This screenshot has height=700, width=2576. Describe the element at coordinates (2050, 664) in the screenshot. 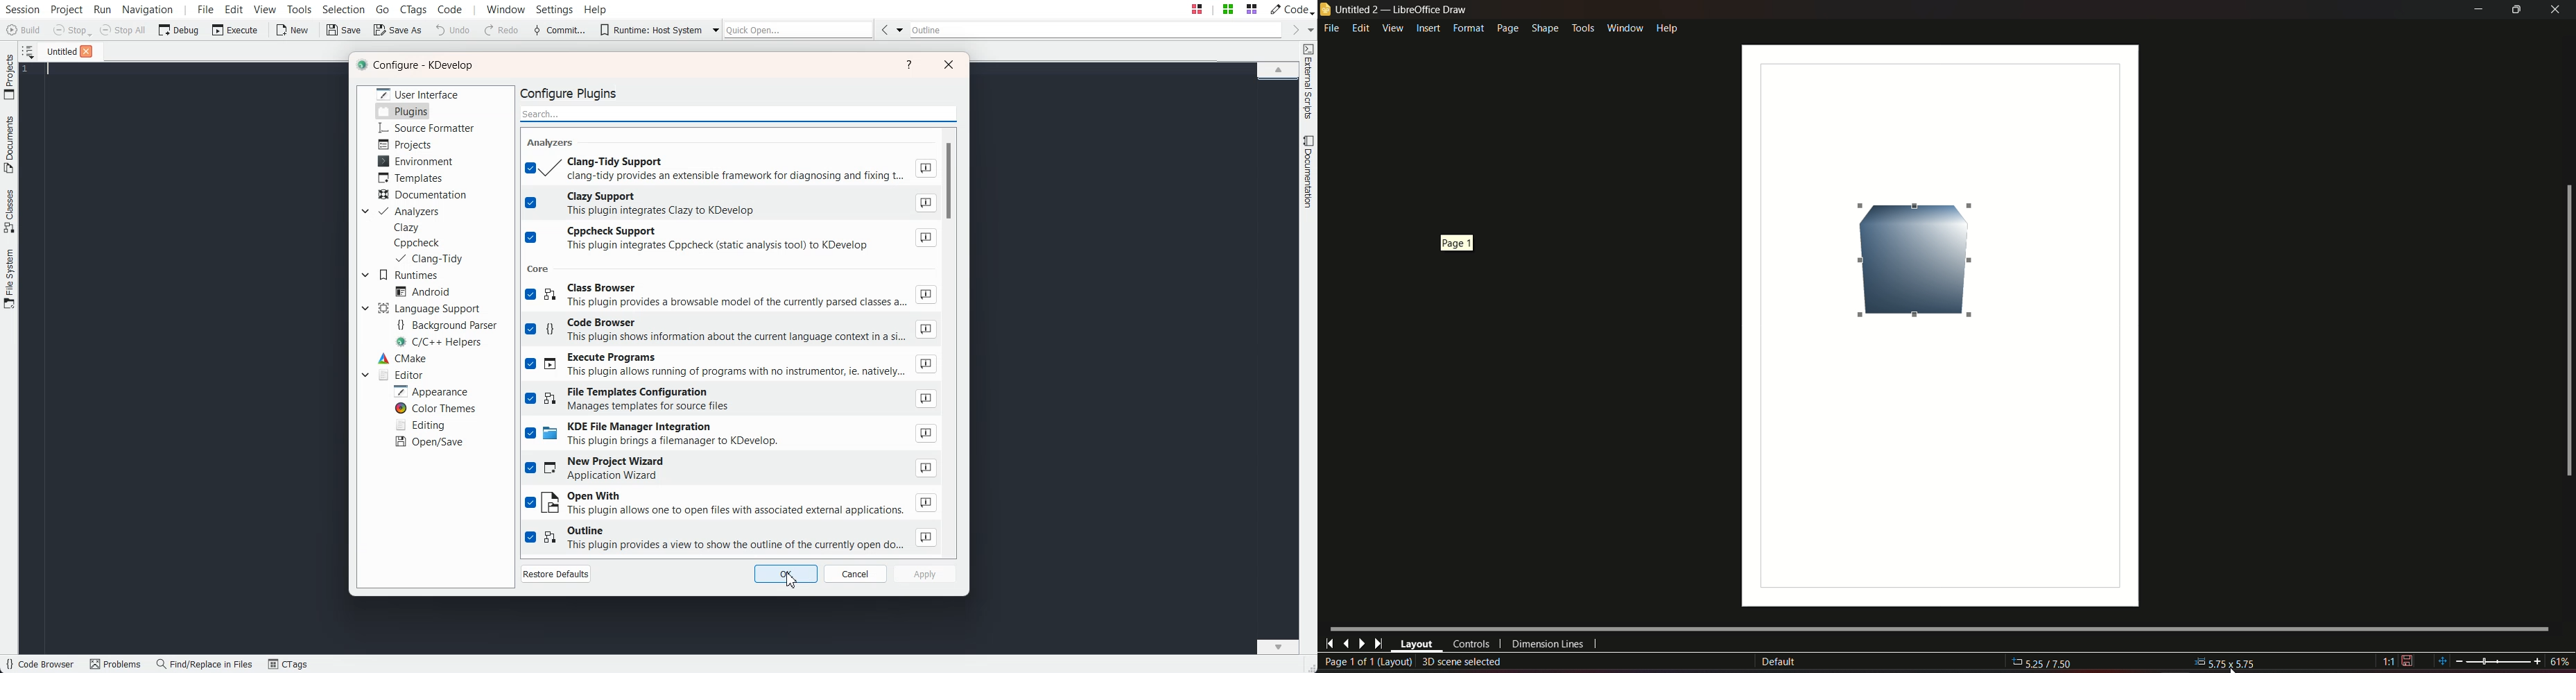

I see `5.25/7.50` at that location.